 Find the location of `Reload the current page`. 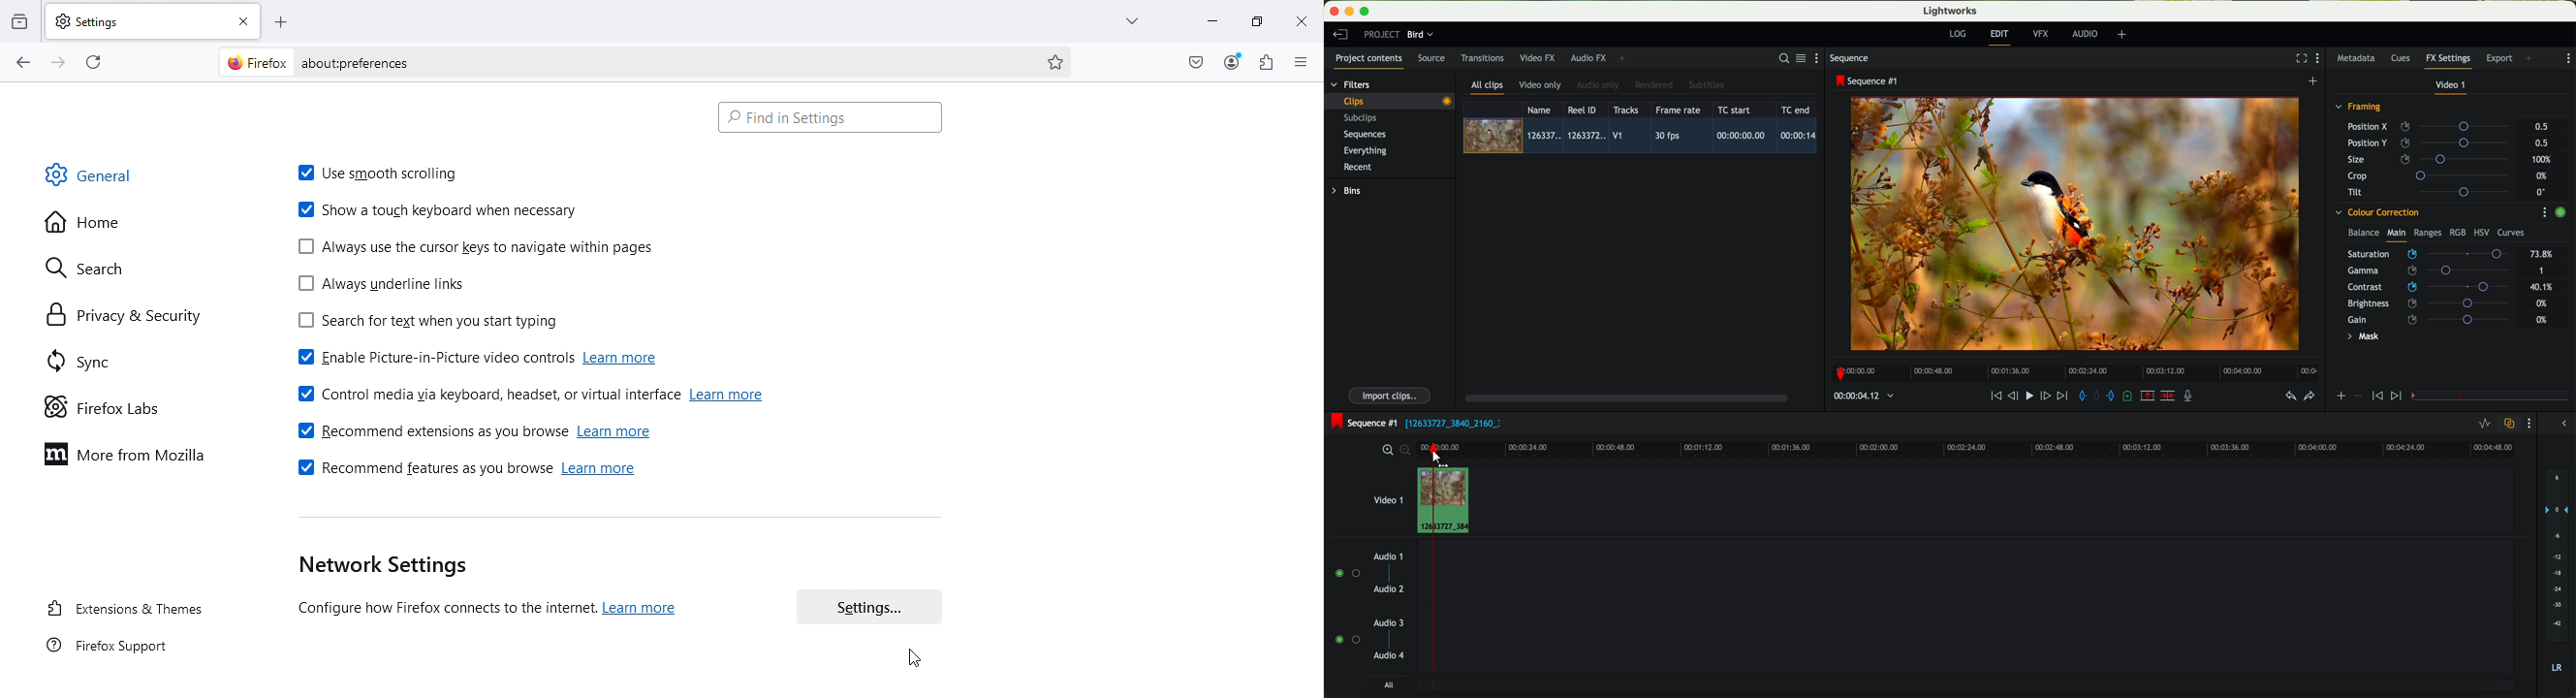

Reload the current page is located at coordinates (90, 61).